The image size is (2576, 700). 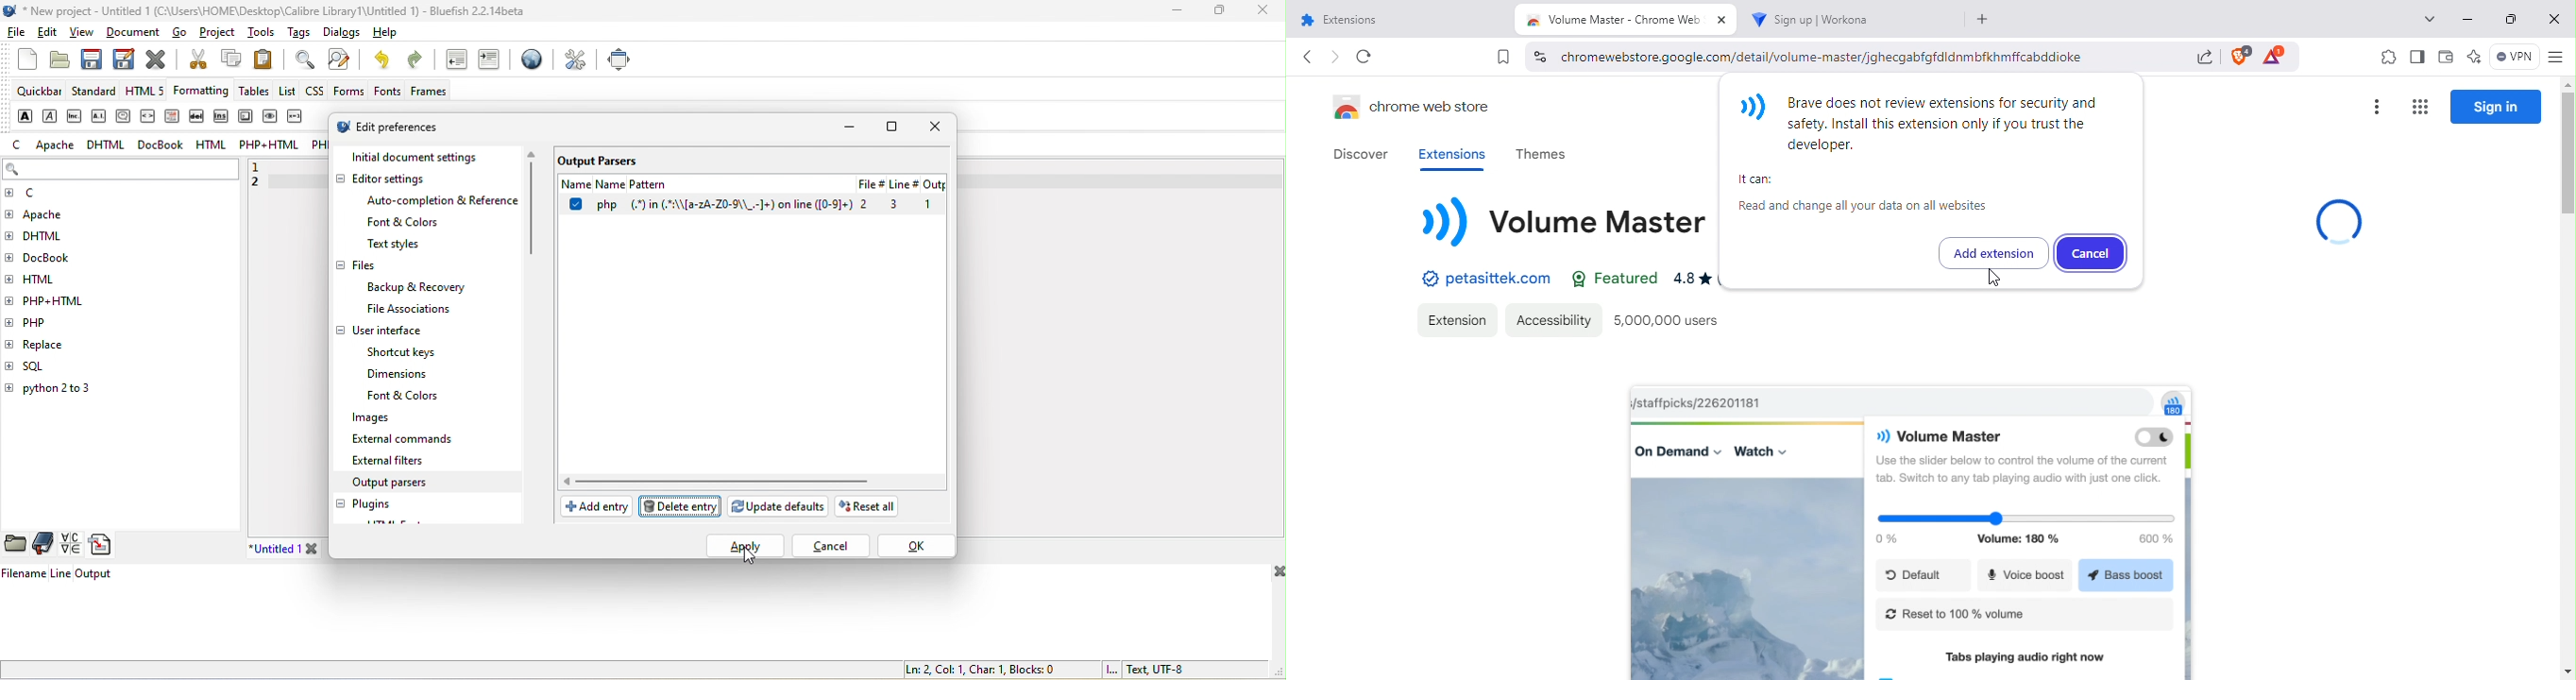 I want to click on undo, so click(x=385, y=61).